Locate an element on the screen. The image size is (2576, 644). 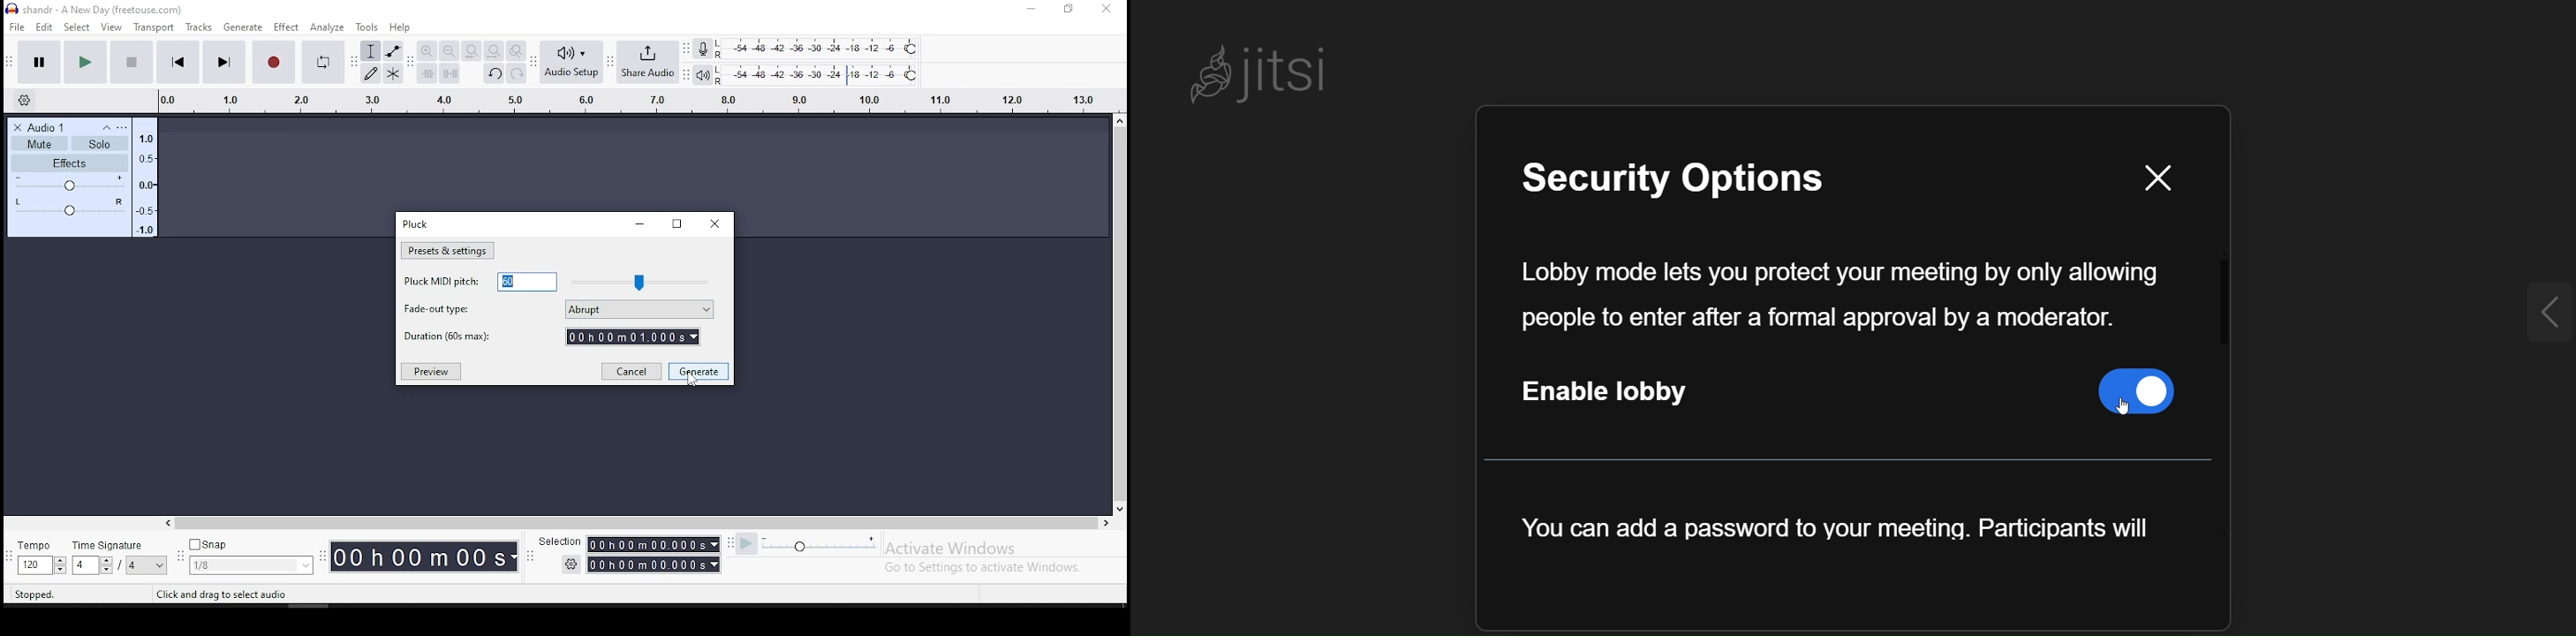
time signature is located at coordinates (119, 554).